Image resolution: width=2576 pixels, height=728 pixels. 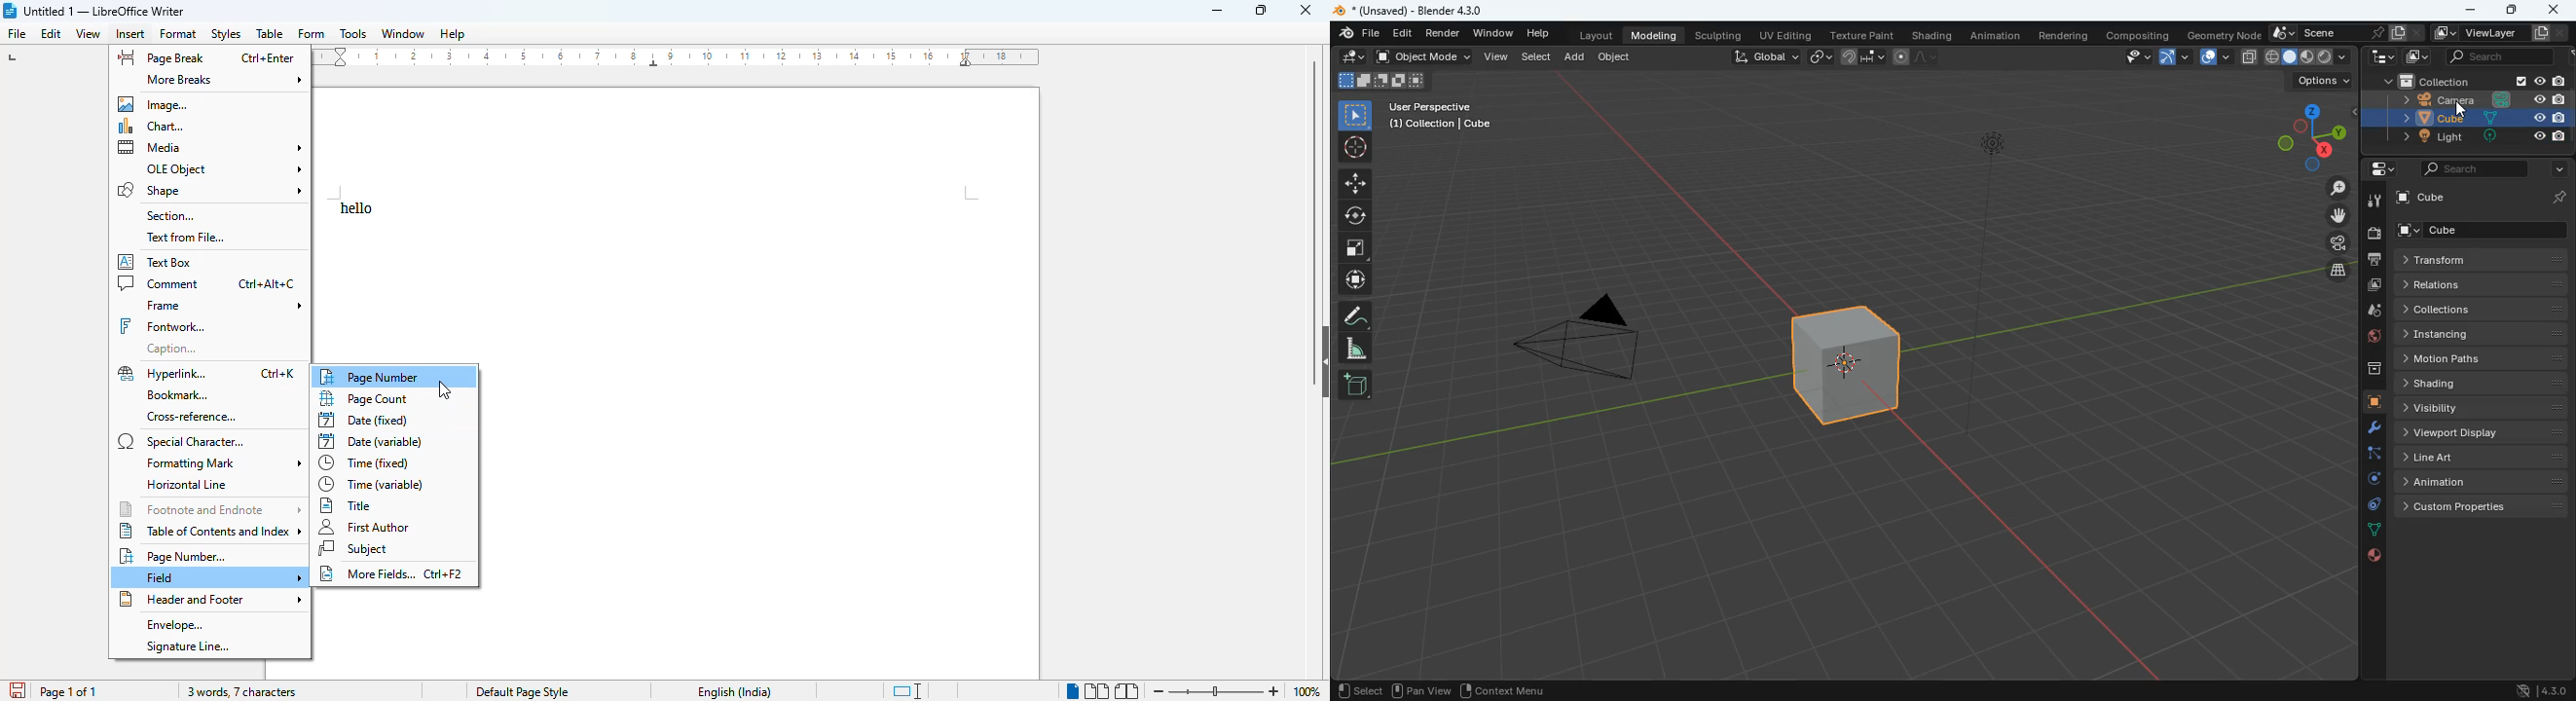 What do you see at coordinates (348, 505) in the screenshot?
I see `title` at bounding box center [348, 505].